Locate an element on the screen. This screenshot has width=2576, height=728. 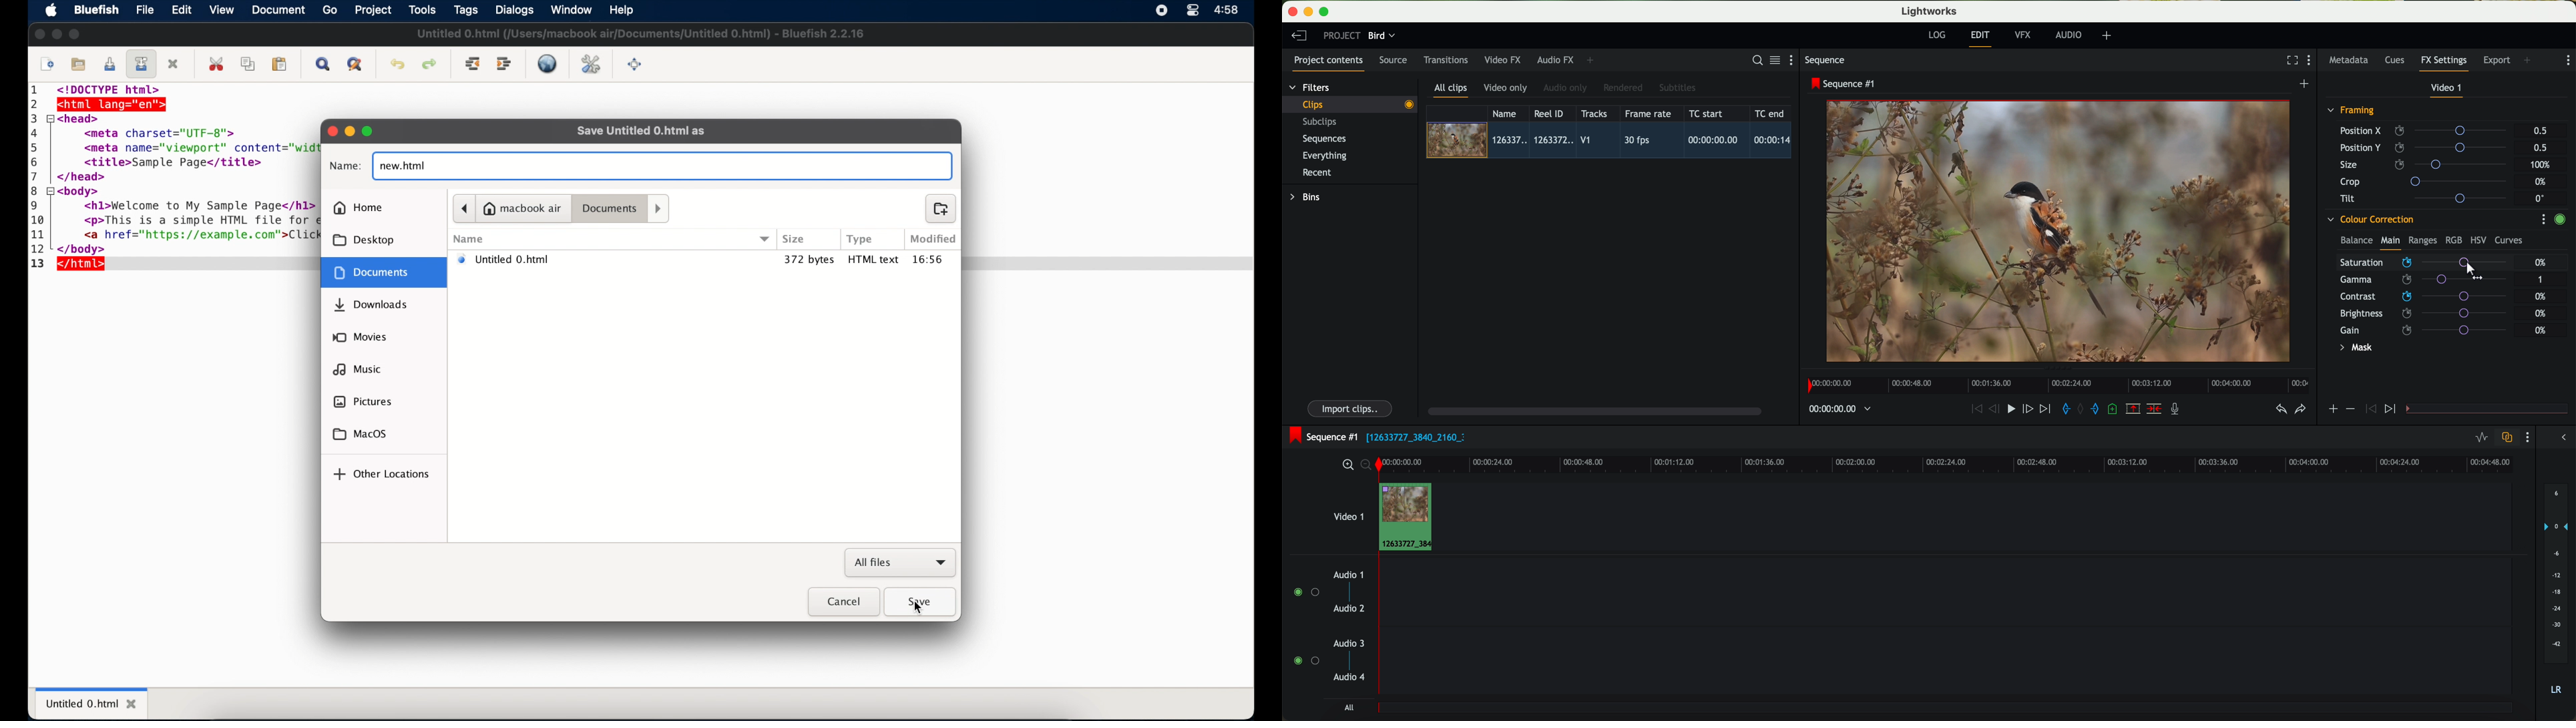
dropdown menu is located at coordinates (765, 239).